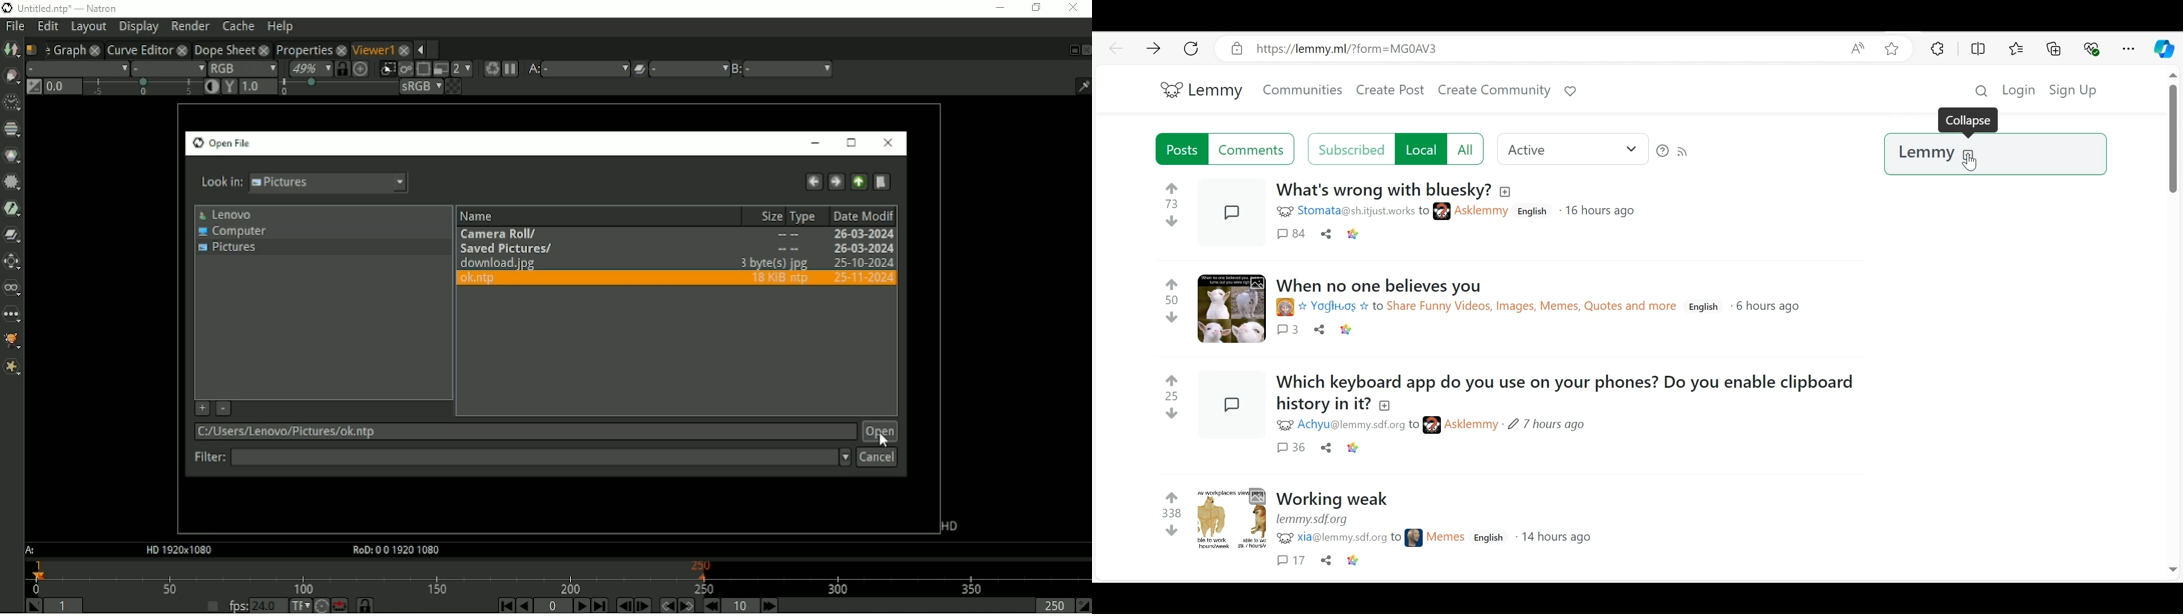 The height and width of the screenshot is (616, 2184). Describe the element at coordinates (883, 441) in the screenshot. I see `Cursor` at that location.